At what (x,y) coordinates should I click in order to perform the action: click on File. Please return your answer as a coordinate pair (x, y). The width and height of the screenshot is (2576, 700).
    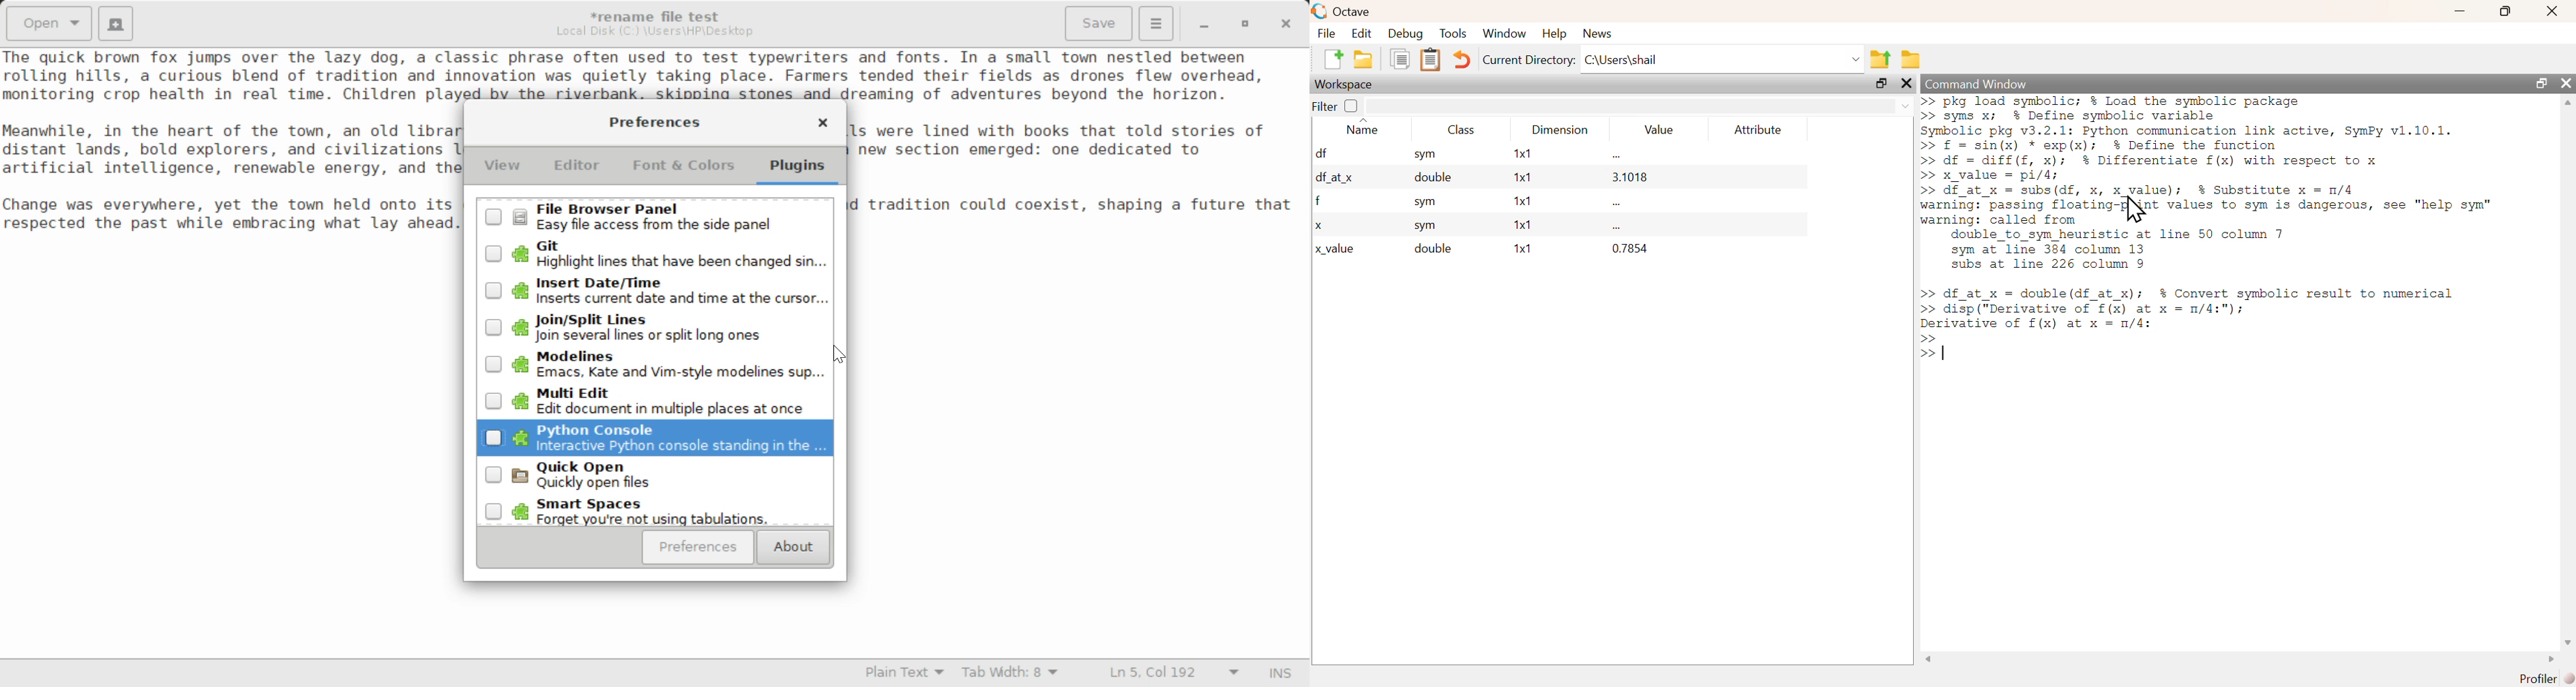
    Looking at the image, I should click on (1325, 33).